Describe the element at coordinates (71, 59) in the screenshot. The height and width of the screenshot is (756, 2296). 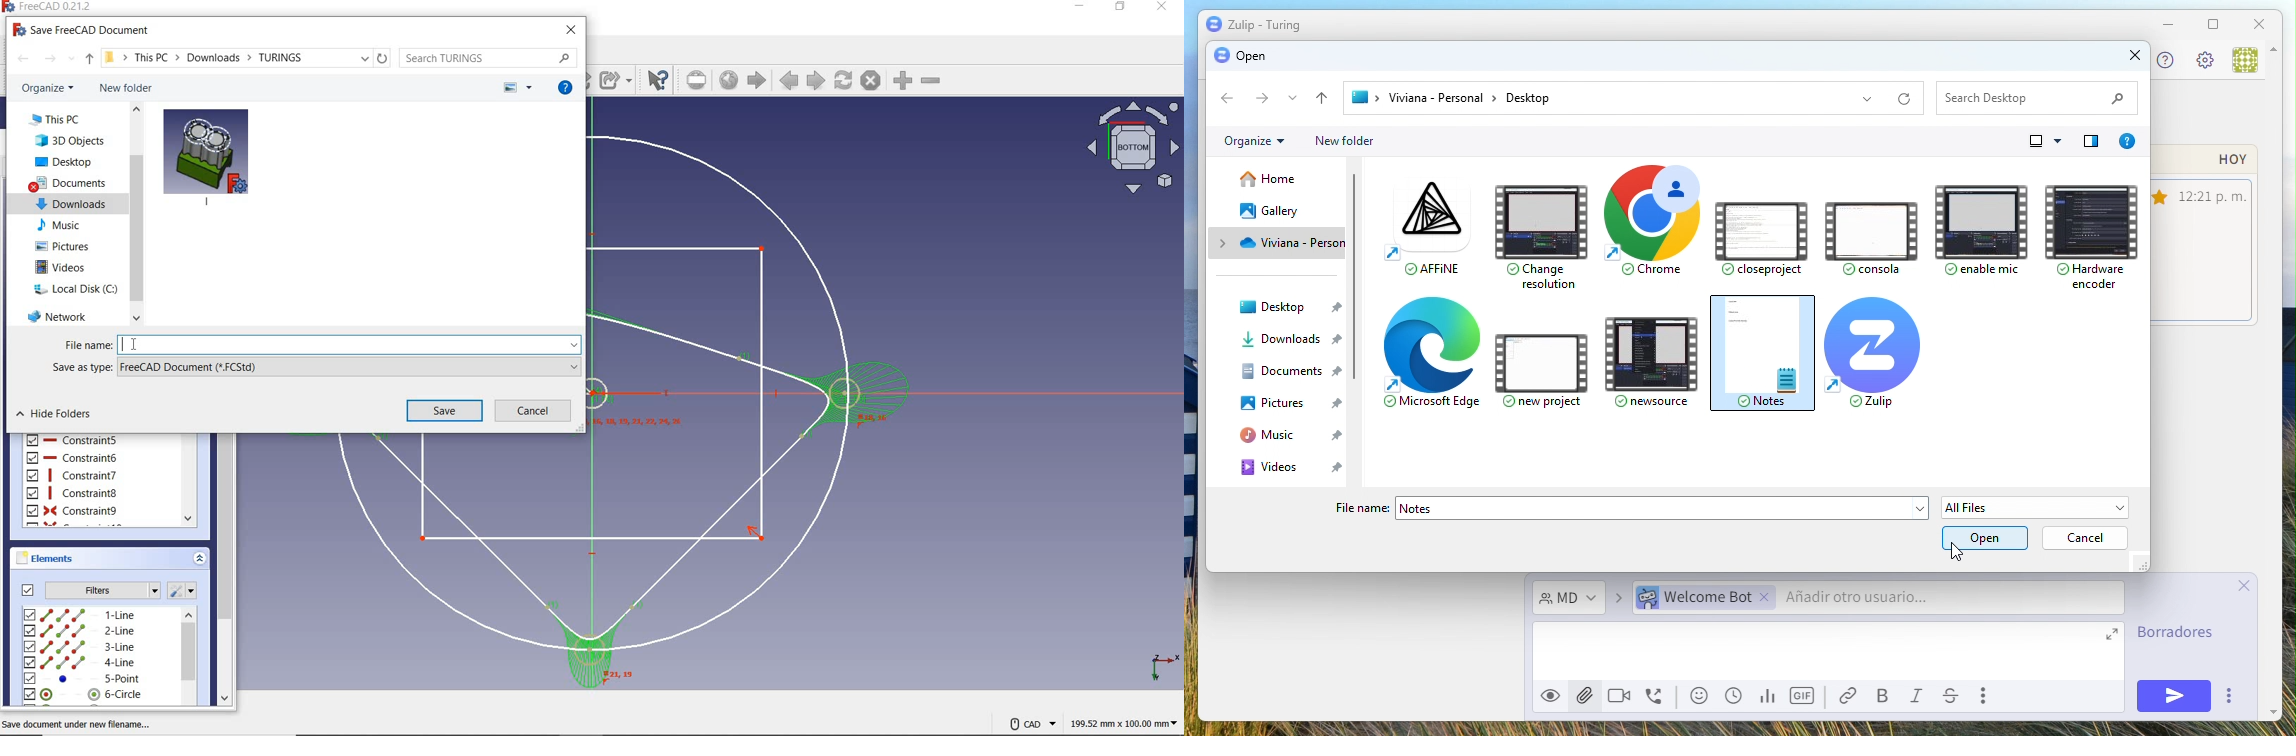
I see `recent locations` at that location.